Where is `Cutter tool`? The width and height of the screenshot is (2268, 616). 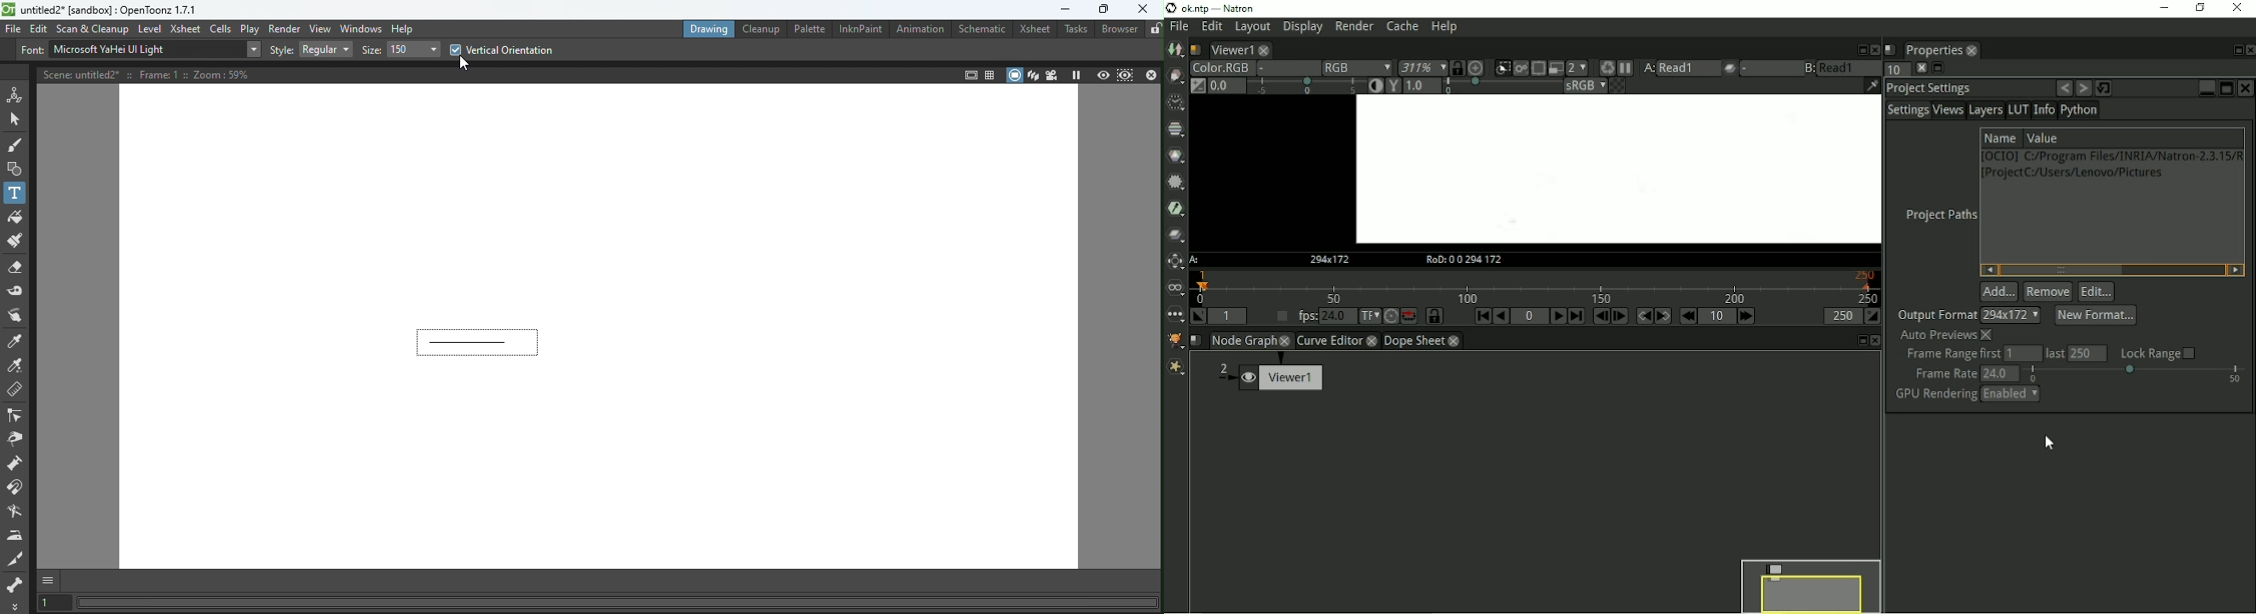
Cutter tool is located at coordinates (14, 558).